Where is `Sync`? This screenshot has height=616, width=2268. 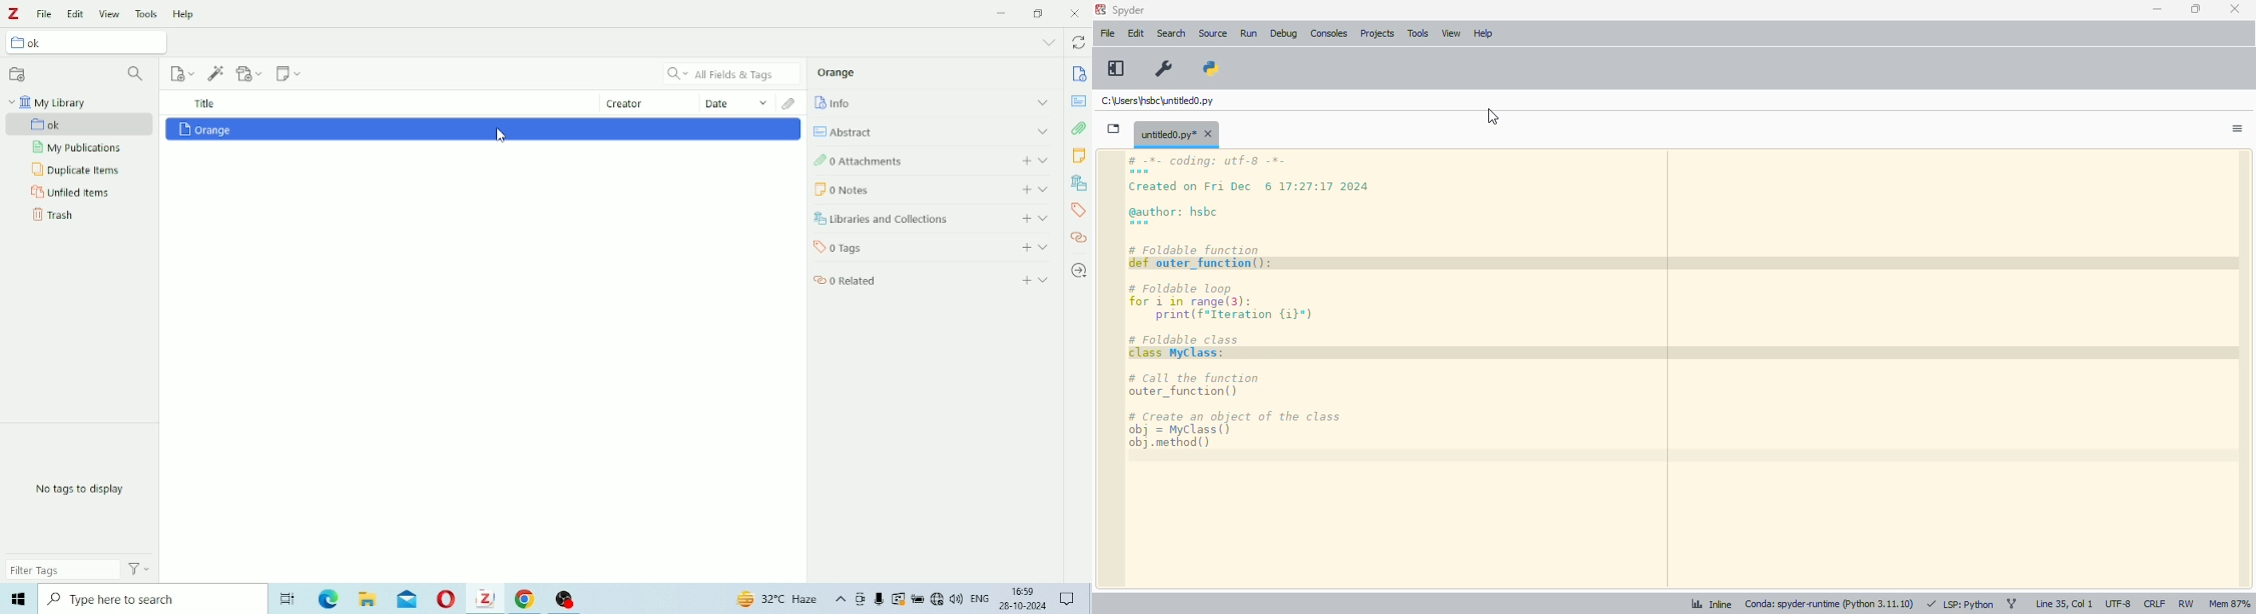 Sync is located at coordinates (1078, 44).